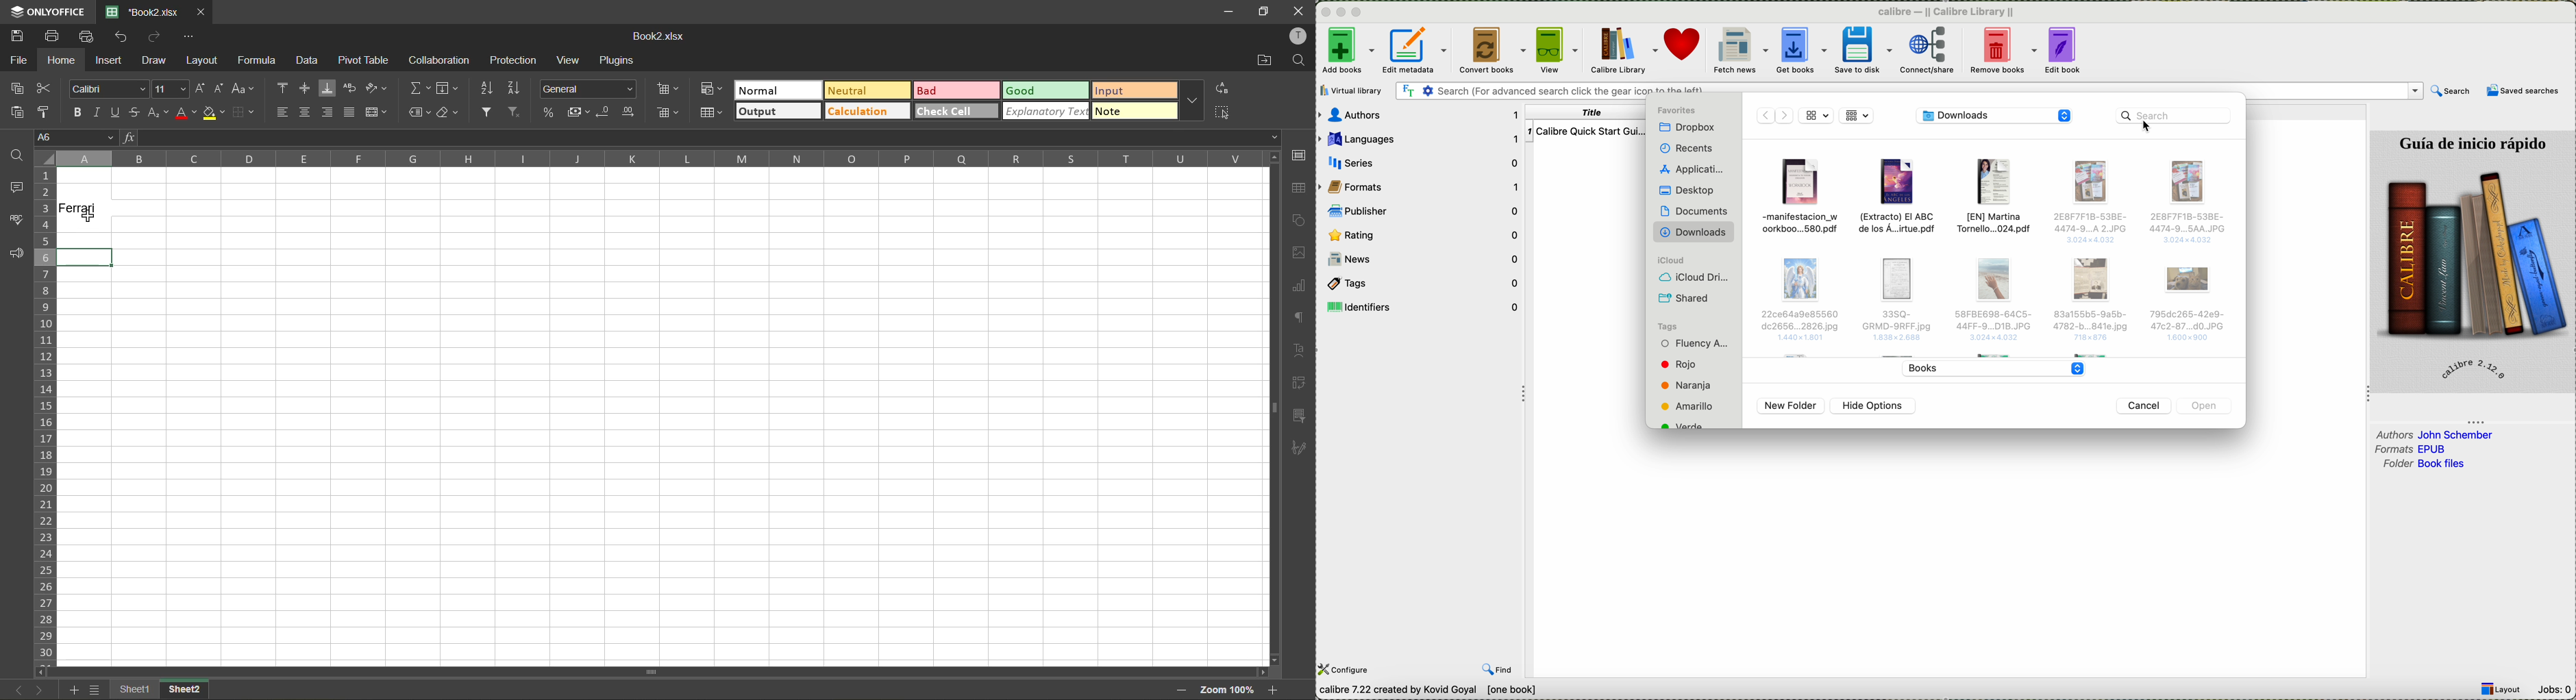 Image resolution: width=2576 pixels, height=700 pixels. I want to click on sheet list, so click(95, 689).